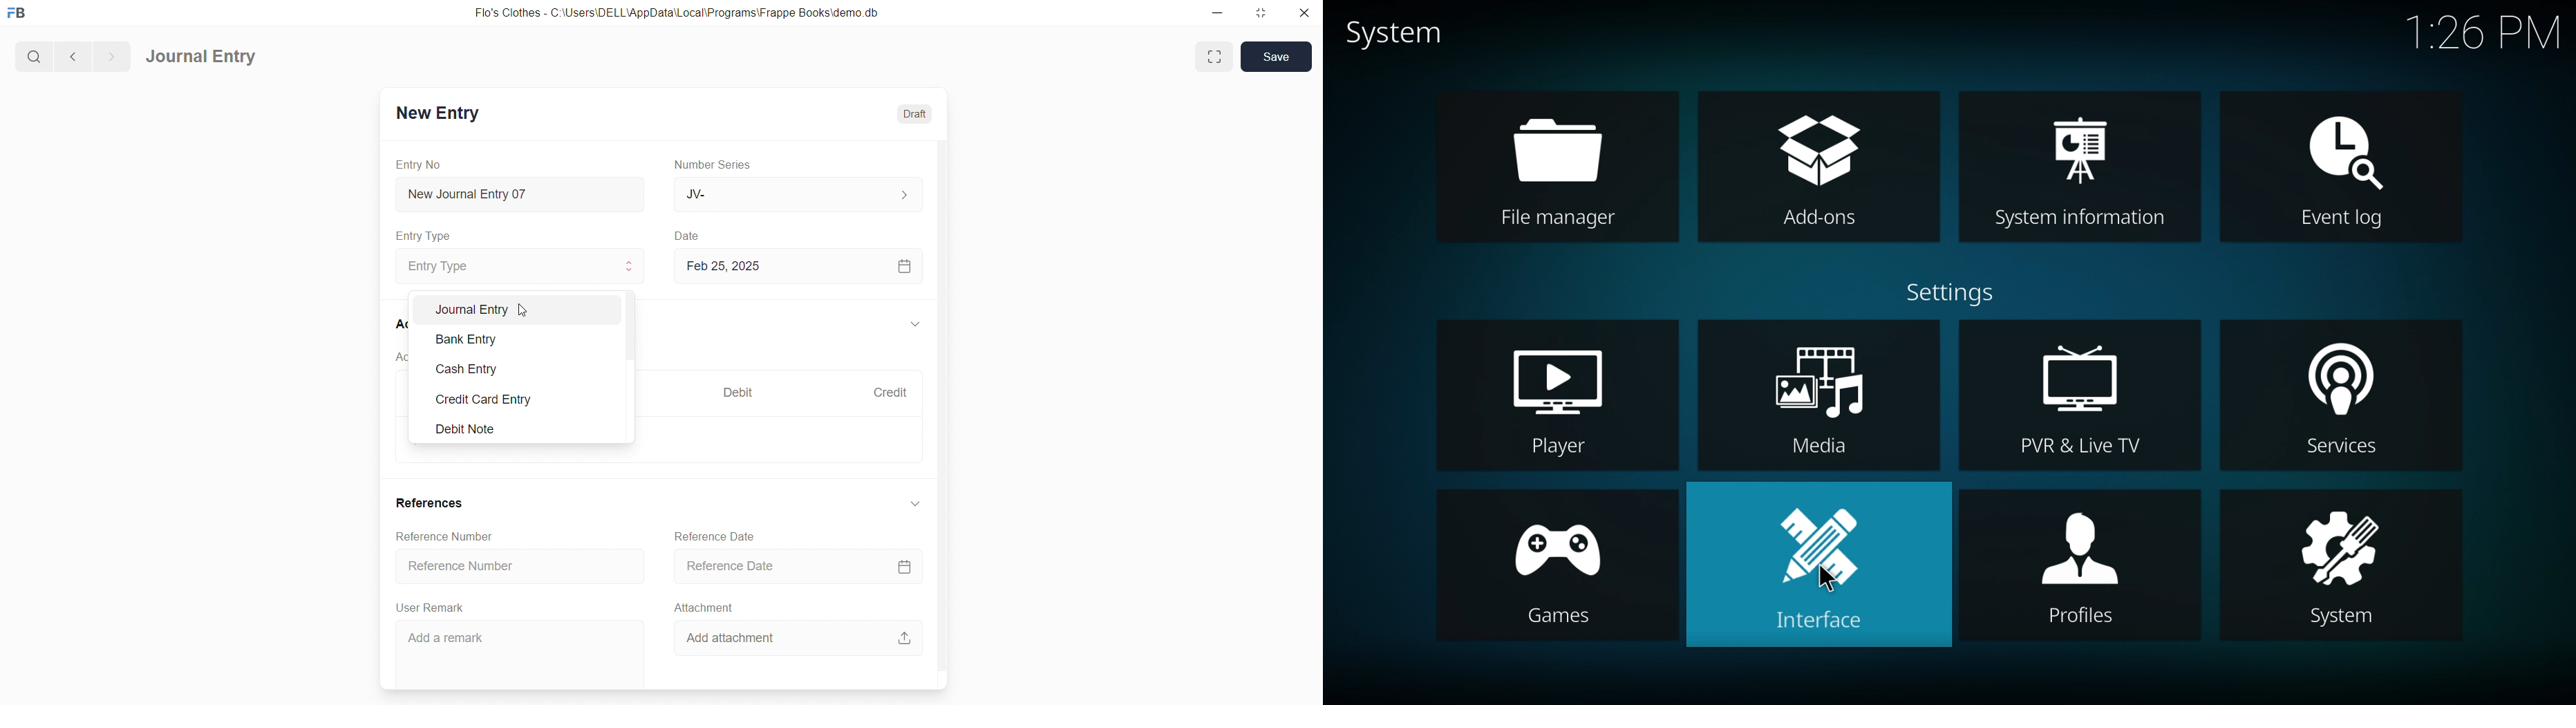 The image size is (2576, 728). I want to click on close, so click(1303, 14).